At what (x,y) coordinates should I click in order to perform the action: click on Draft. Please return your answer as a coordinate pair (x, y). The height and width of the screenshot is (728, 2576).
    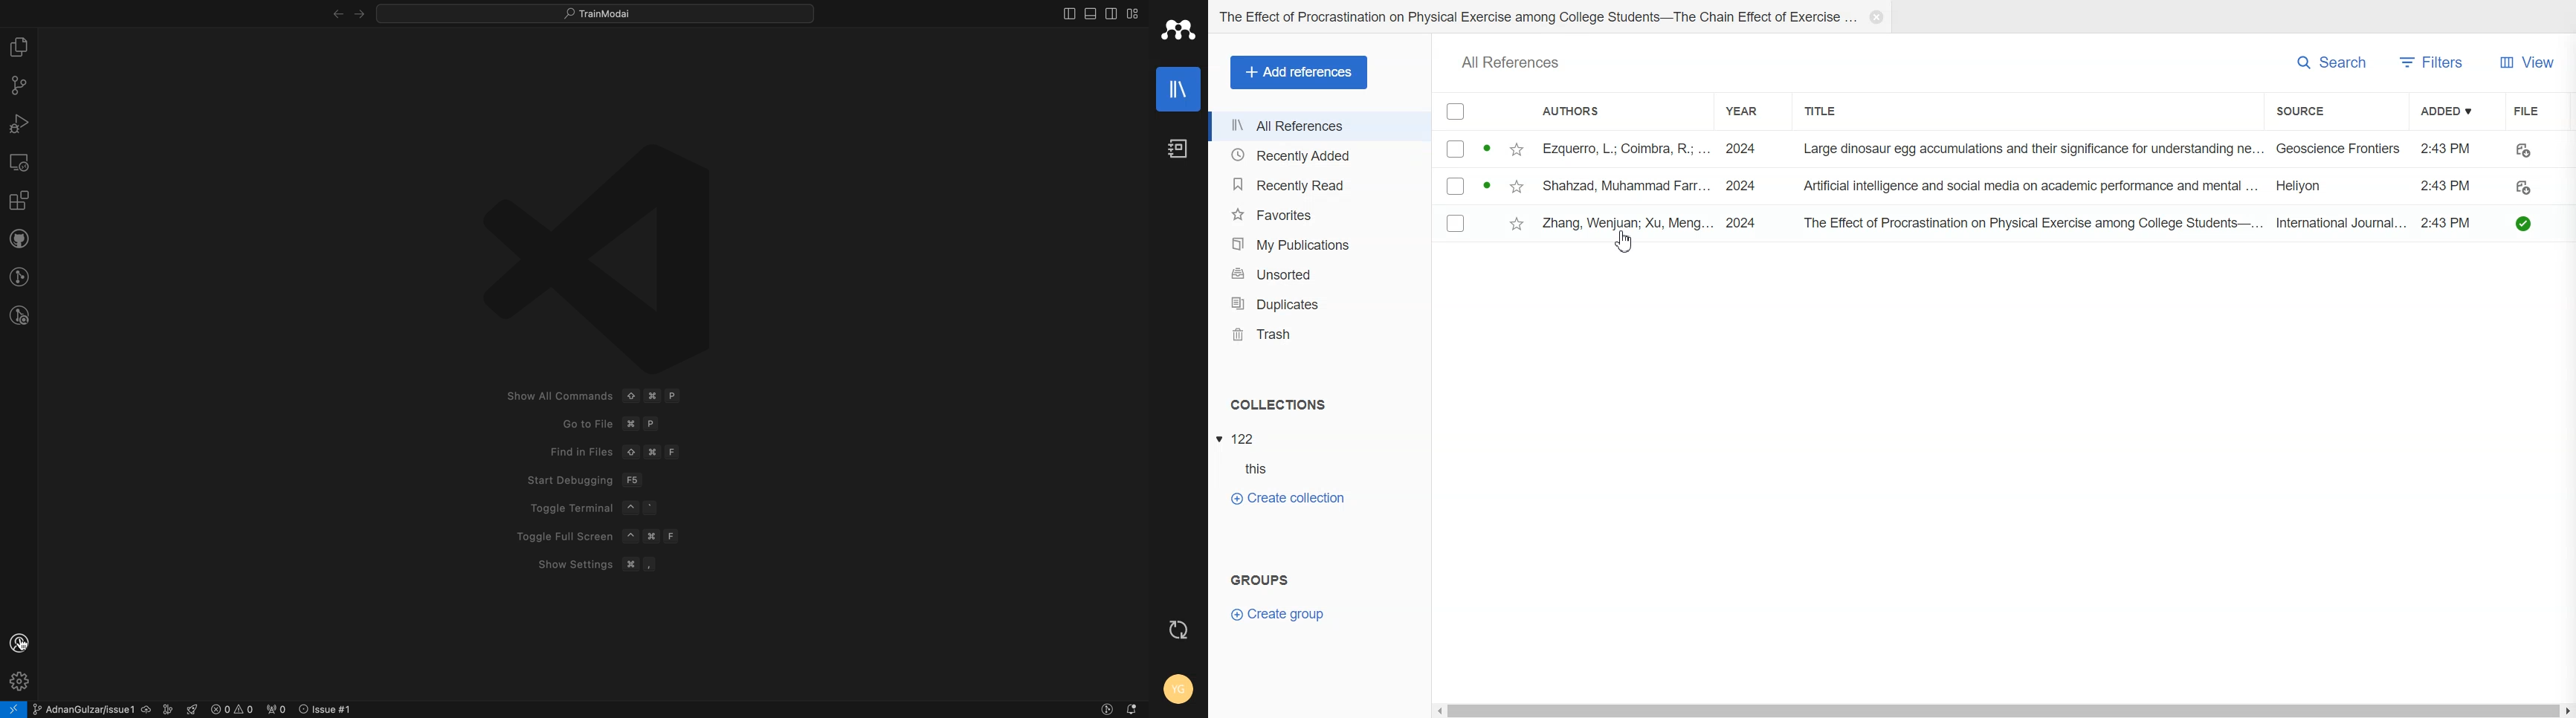
    Looking at the image, I should click on (2523, 186).